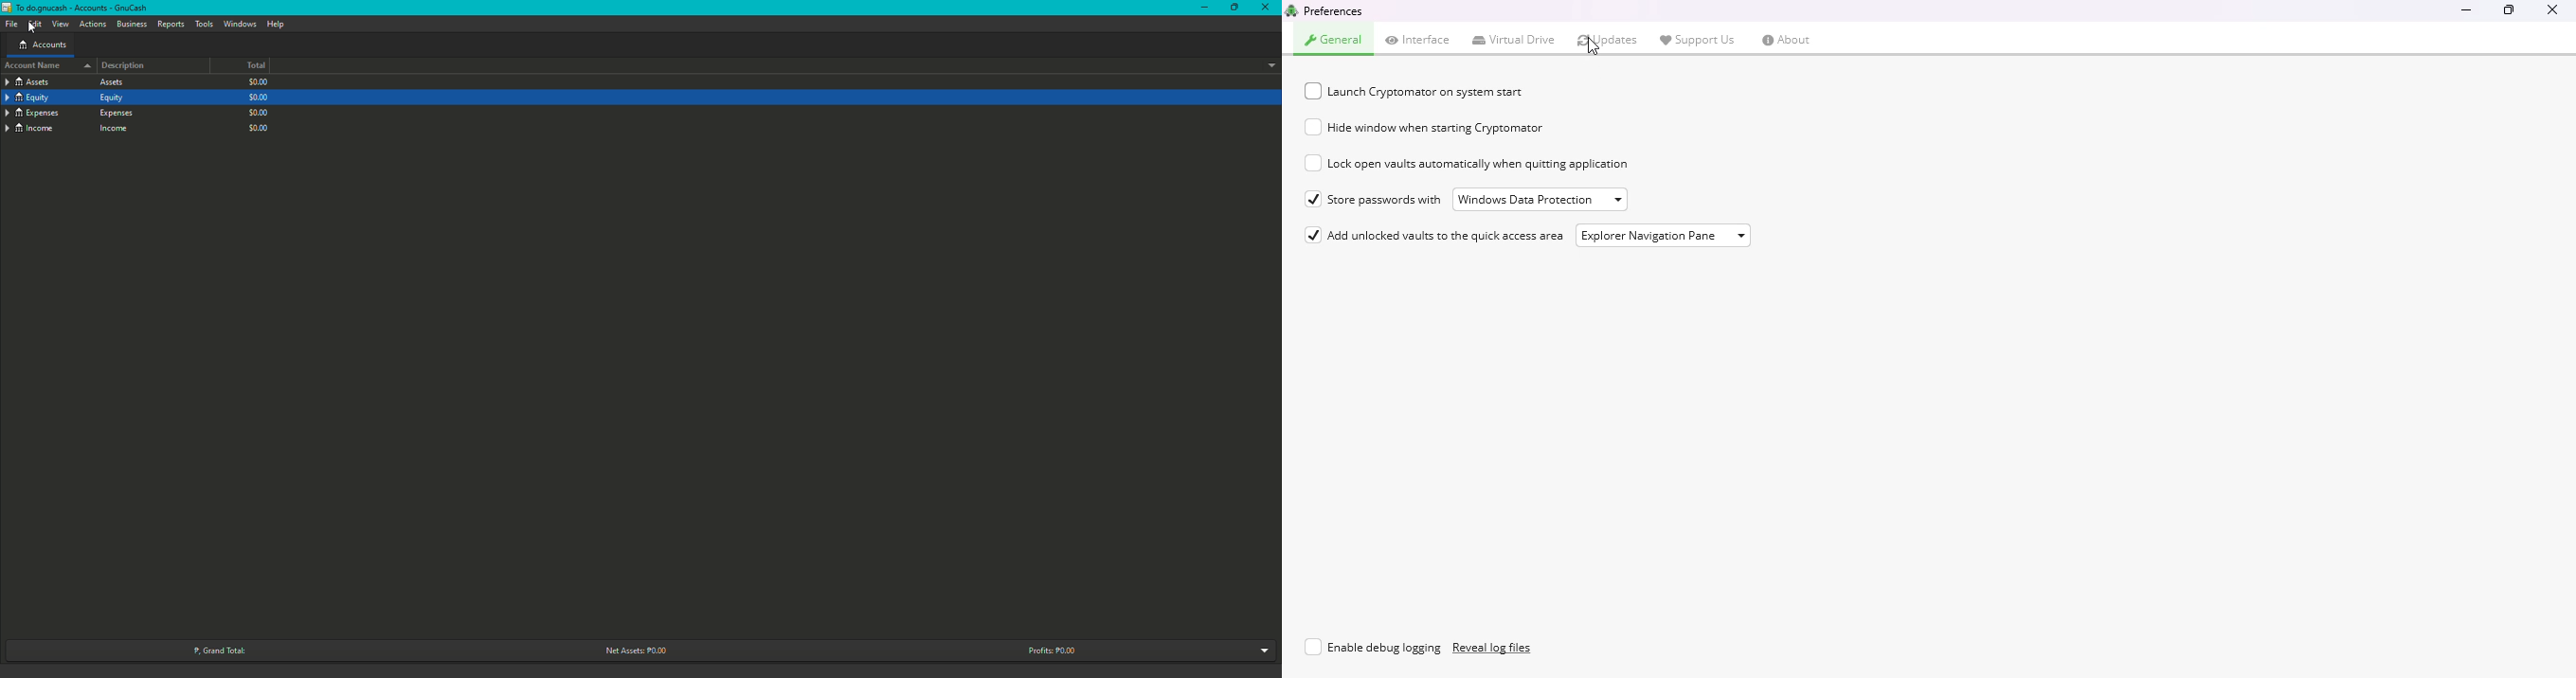 The height and width of the screenshot is (700, 2576). What do you see at coordinates (204, 24) in the screenshot?
I see `Tools` at bounding box center [204, 24].